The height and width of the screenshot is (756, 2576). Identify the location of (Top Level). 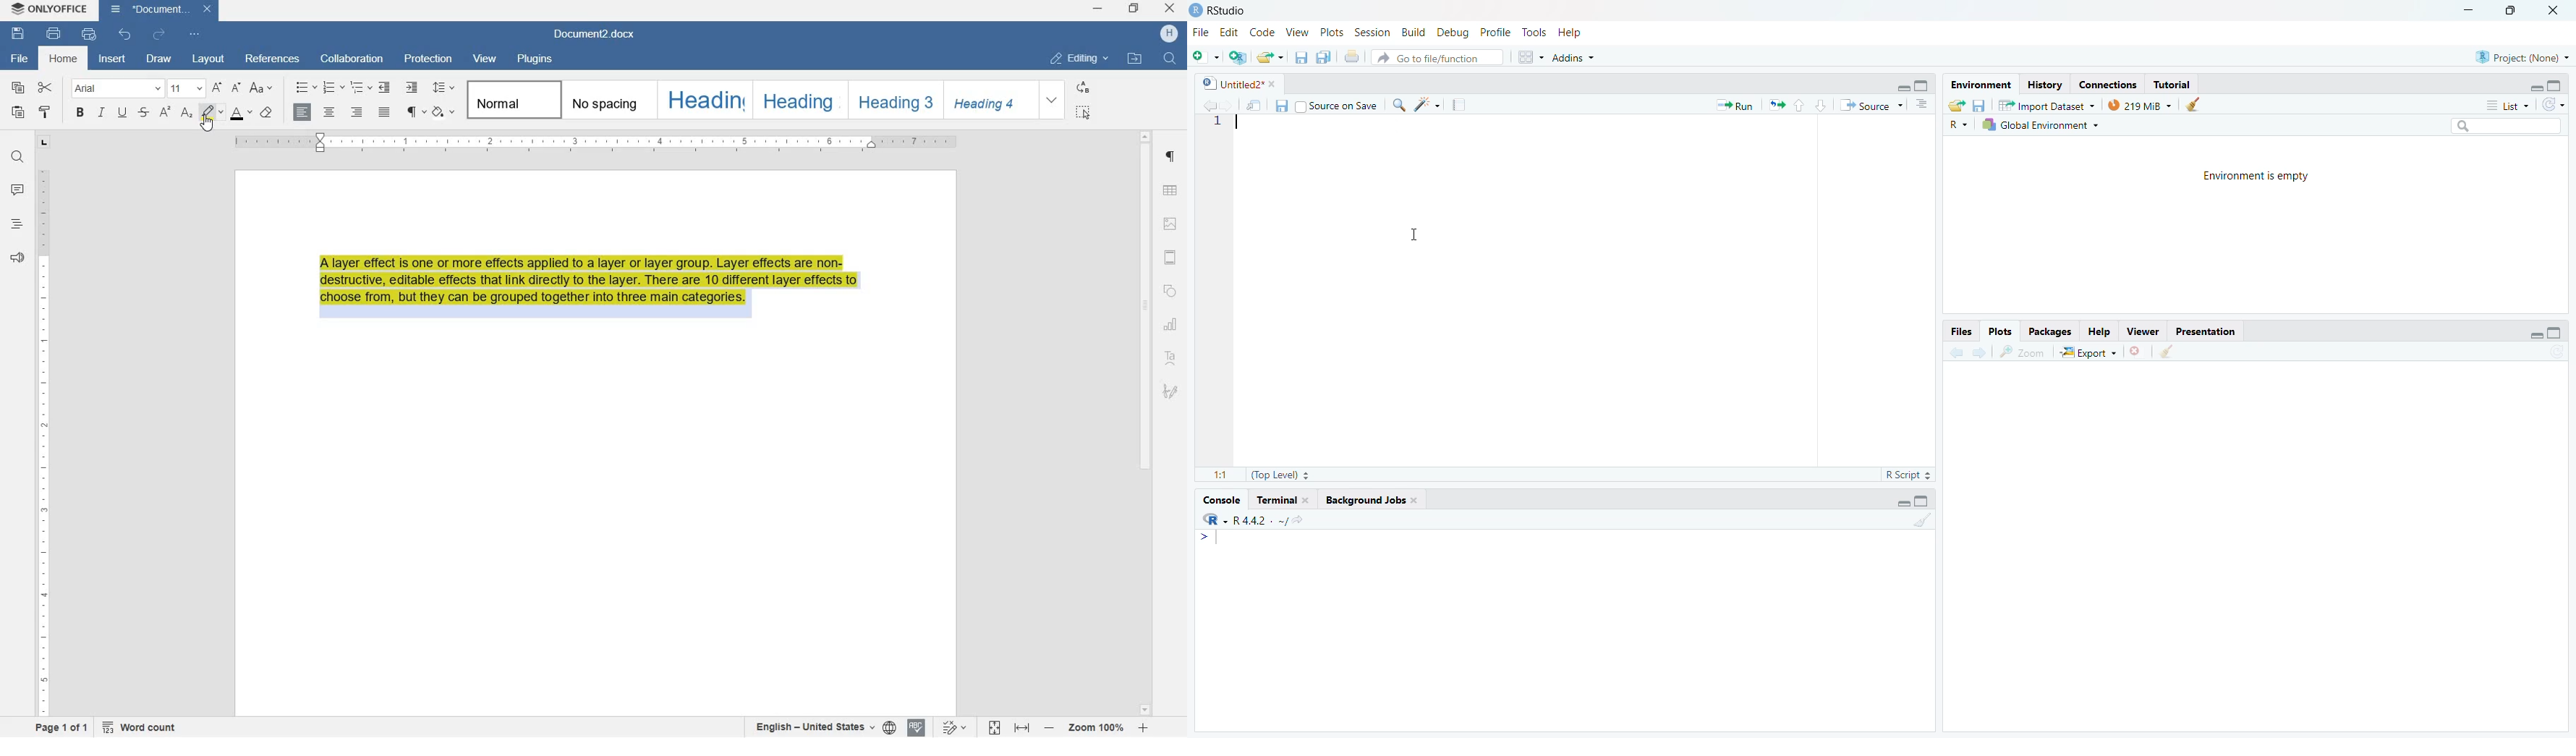
(1280, 475).